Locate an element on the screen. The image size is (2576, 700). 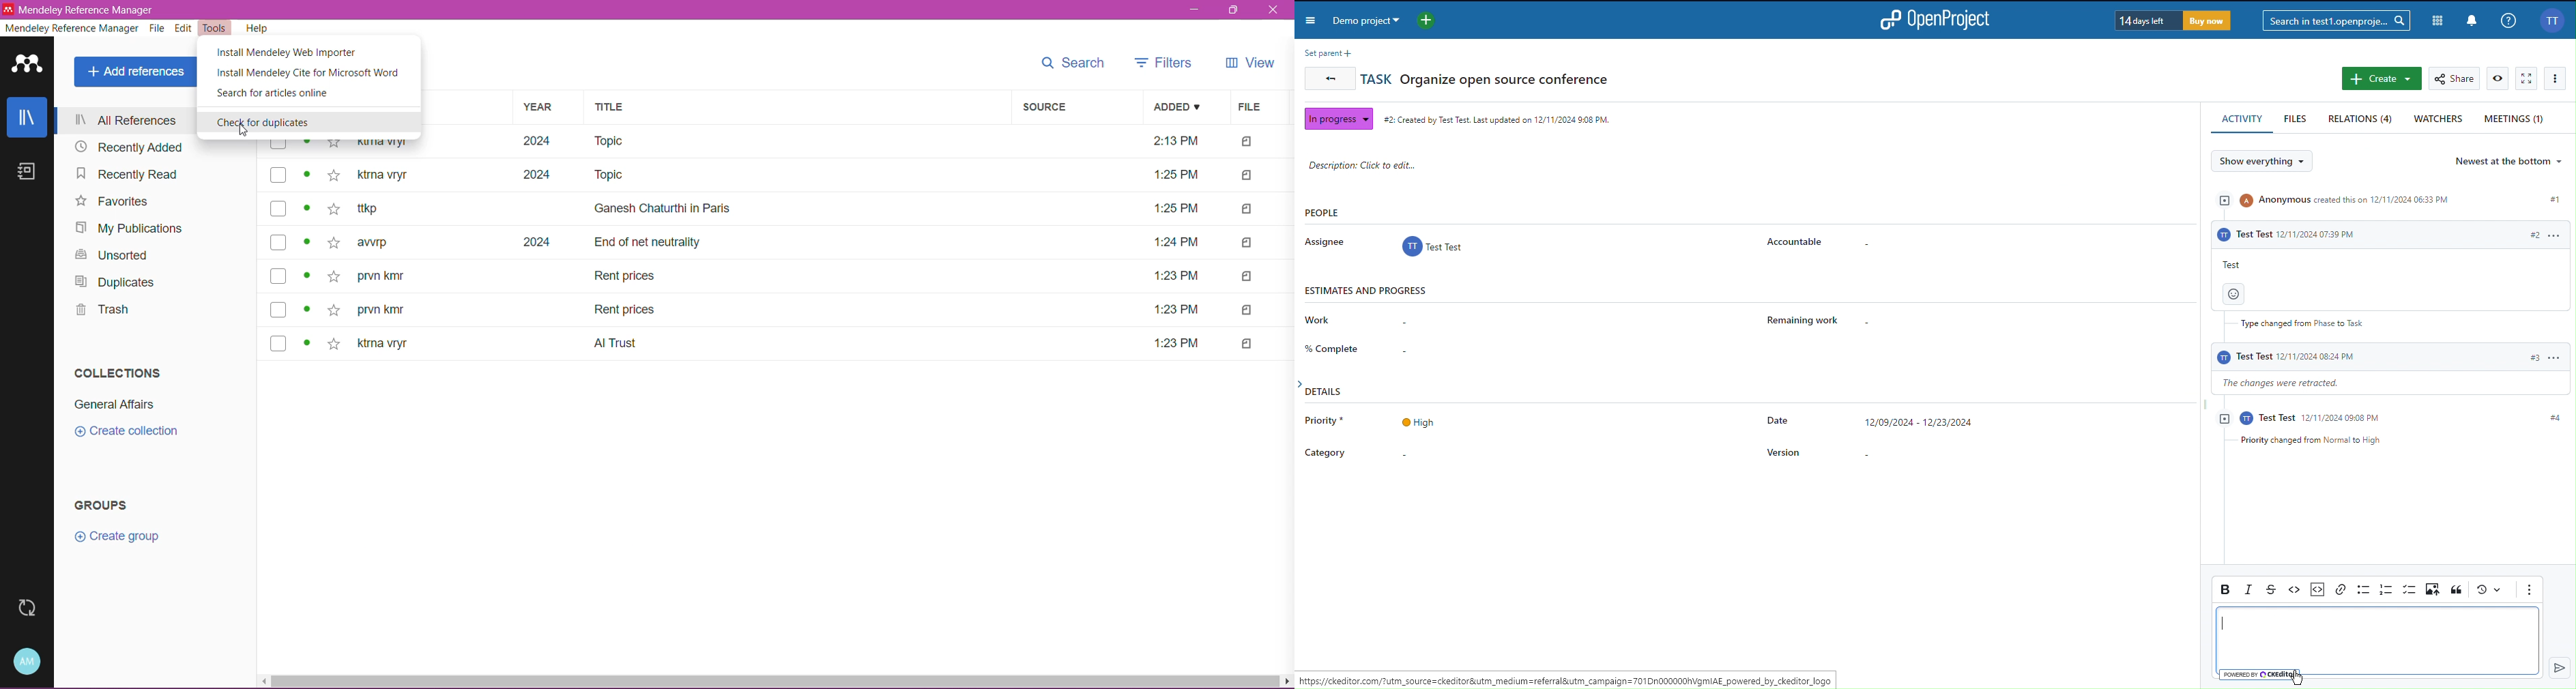
Groups is located at coordinates (107, 506).